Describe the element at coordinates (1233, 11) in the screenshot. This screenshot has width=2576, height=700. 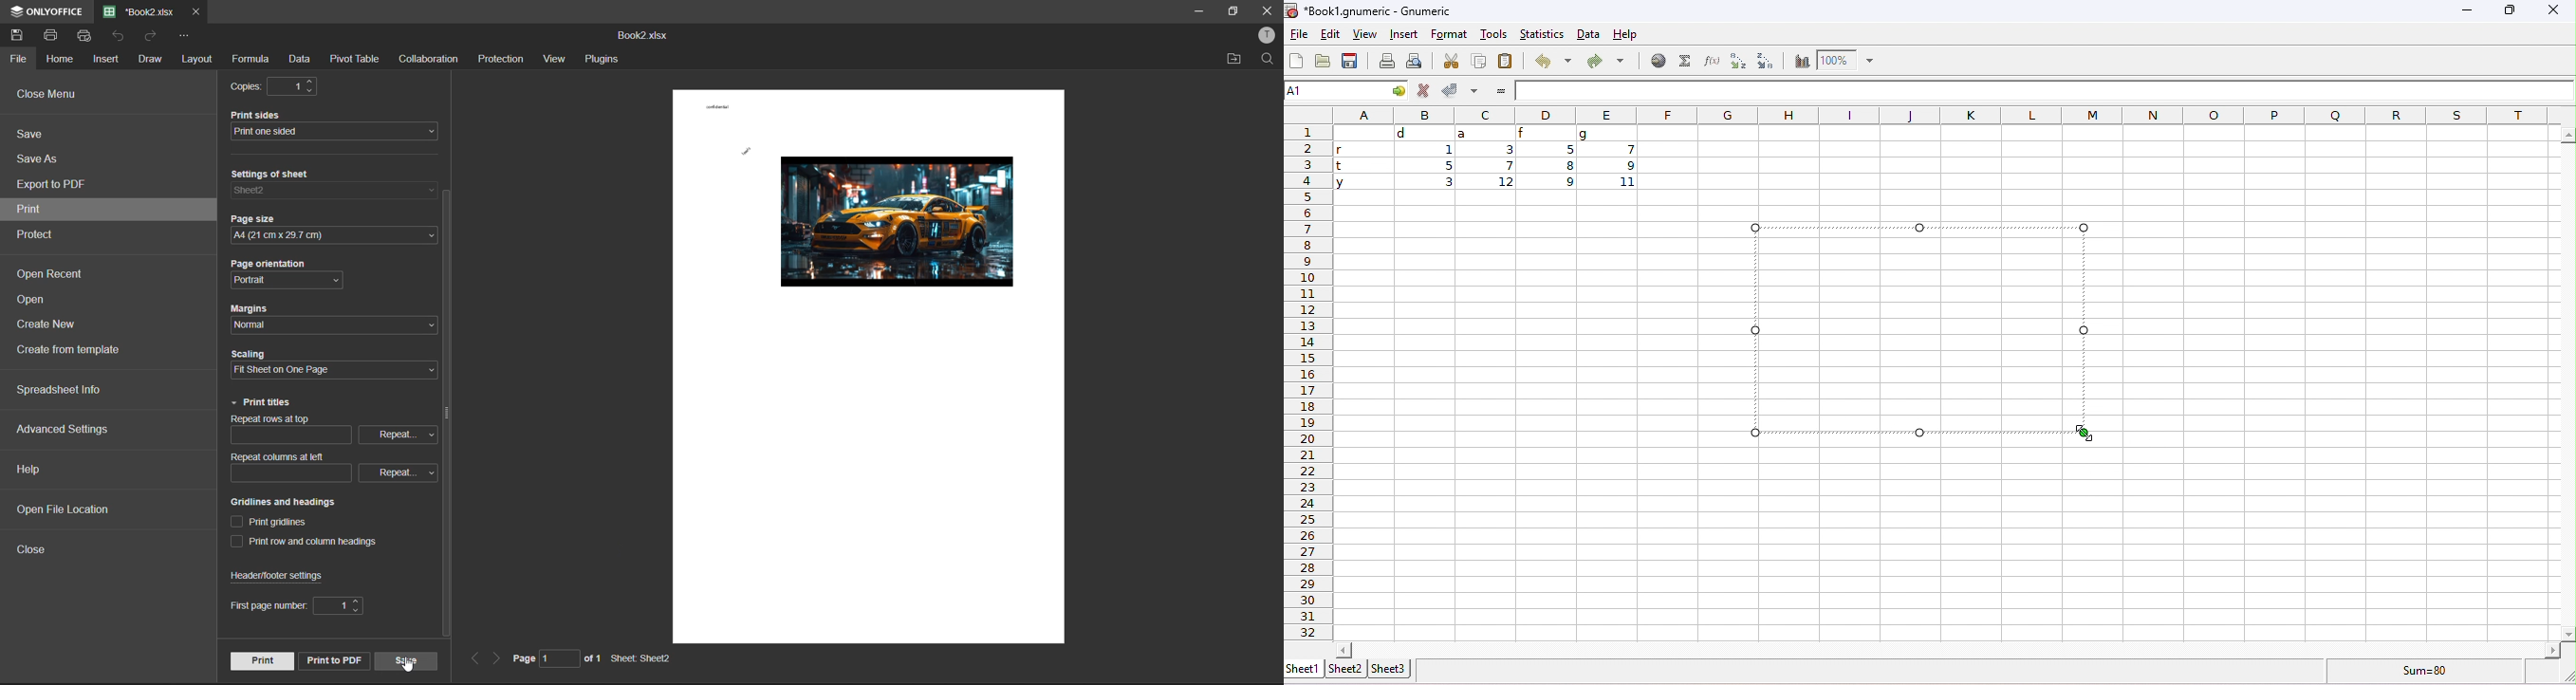
I see `maximize` at that location.